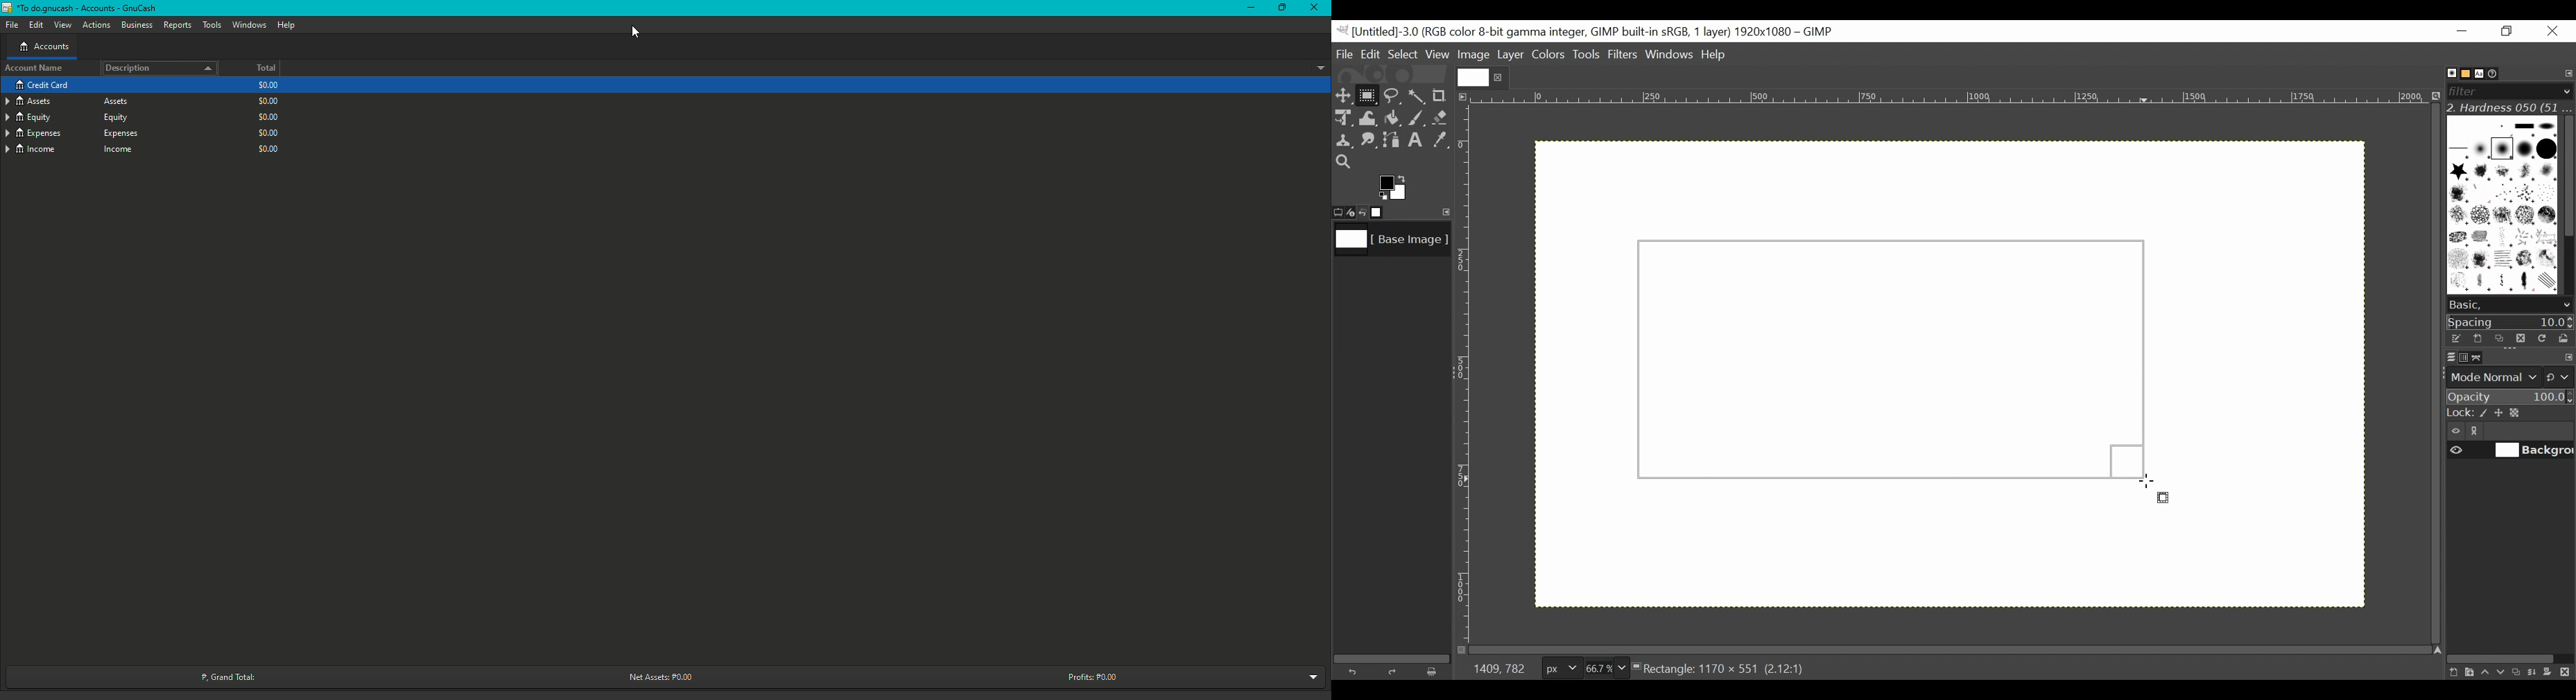  I want to click on Cursor, so click(2146, 482).